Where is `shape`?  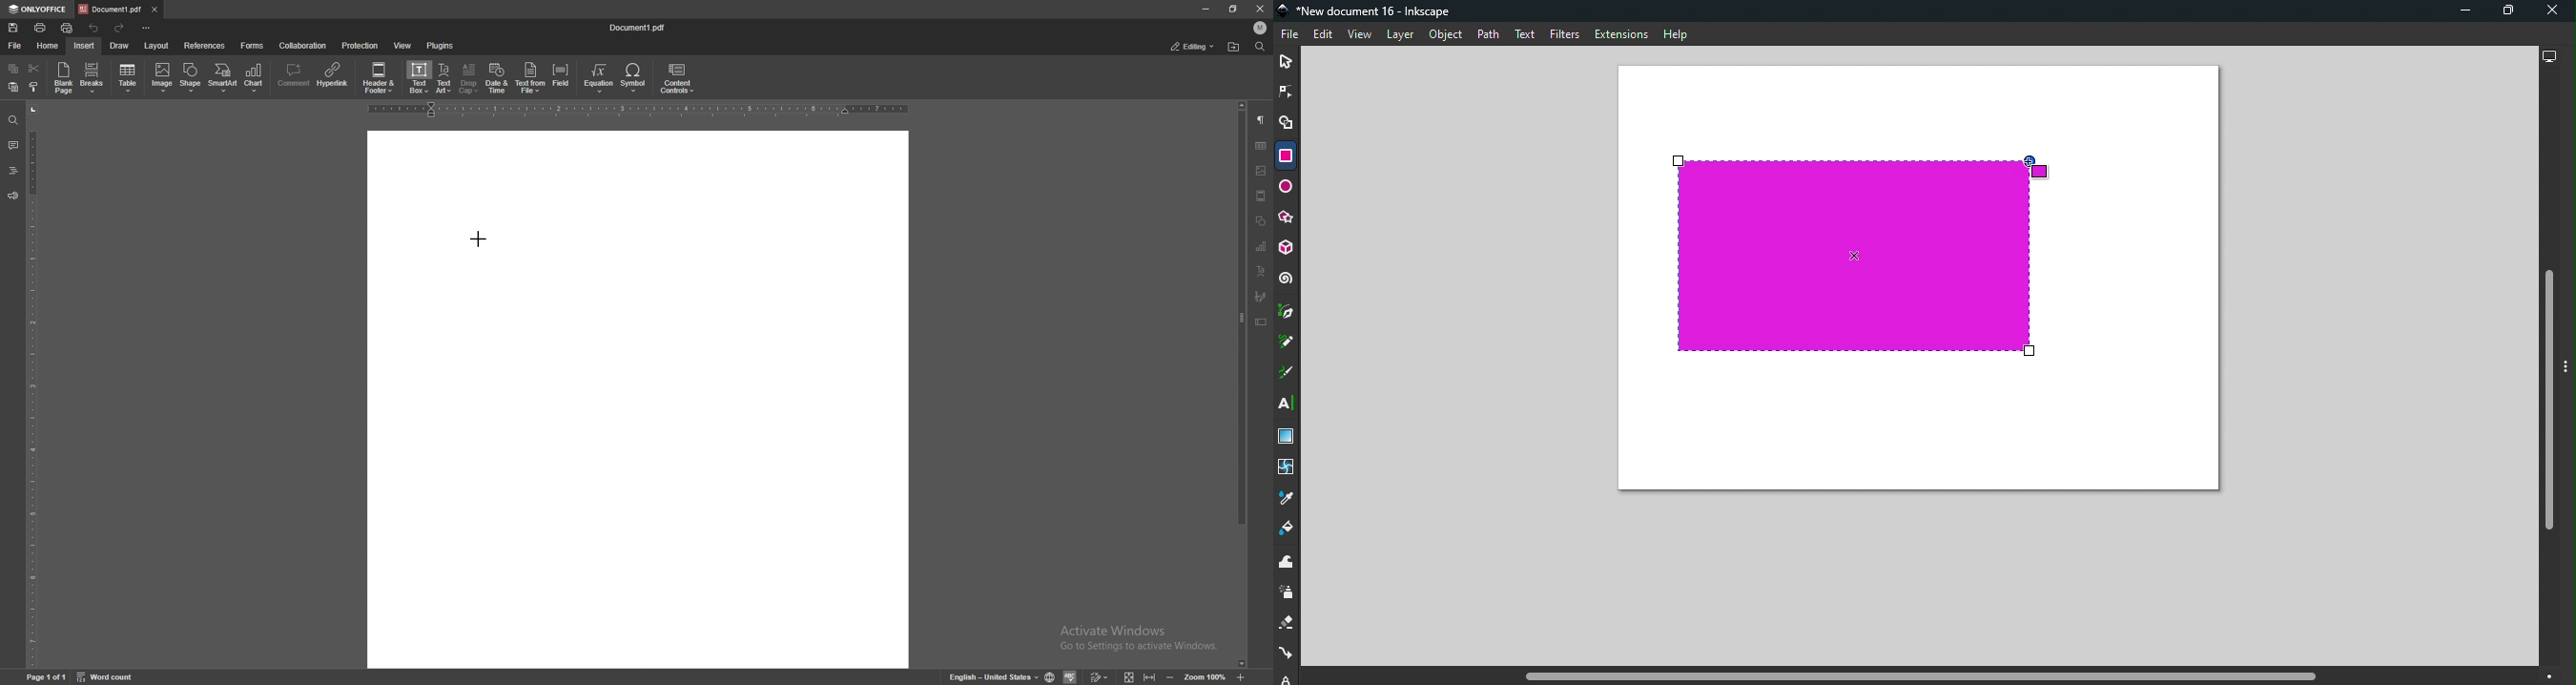 shape is located at coordinates (191, 78).